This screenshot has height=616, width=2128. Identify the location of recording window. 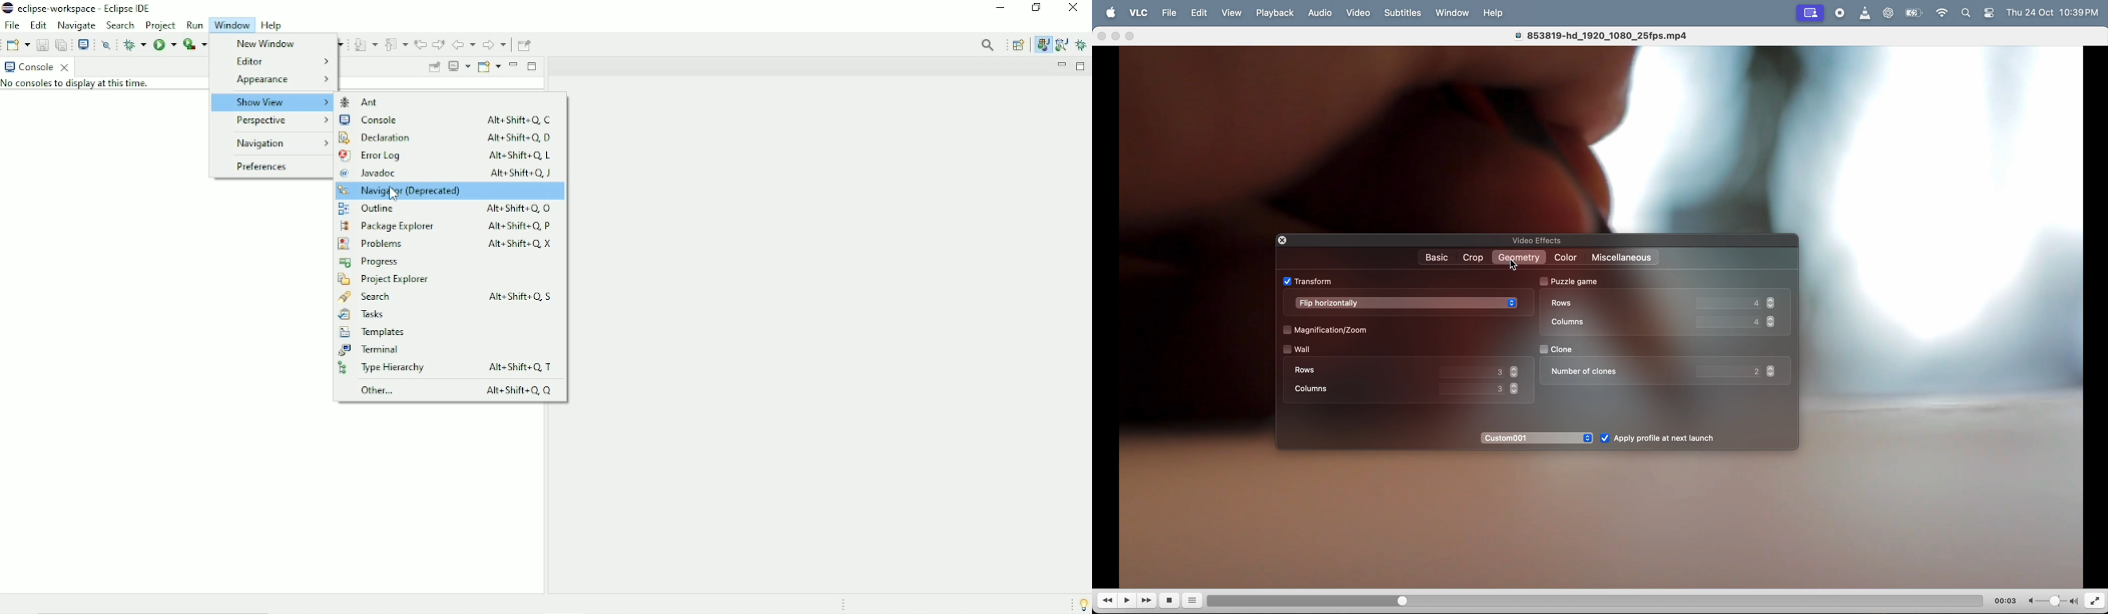
(1812, 12).